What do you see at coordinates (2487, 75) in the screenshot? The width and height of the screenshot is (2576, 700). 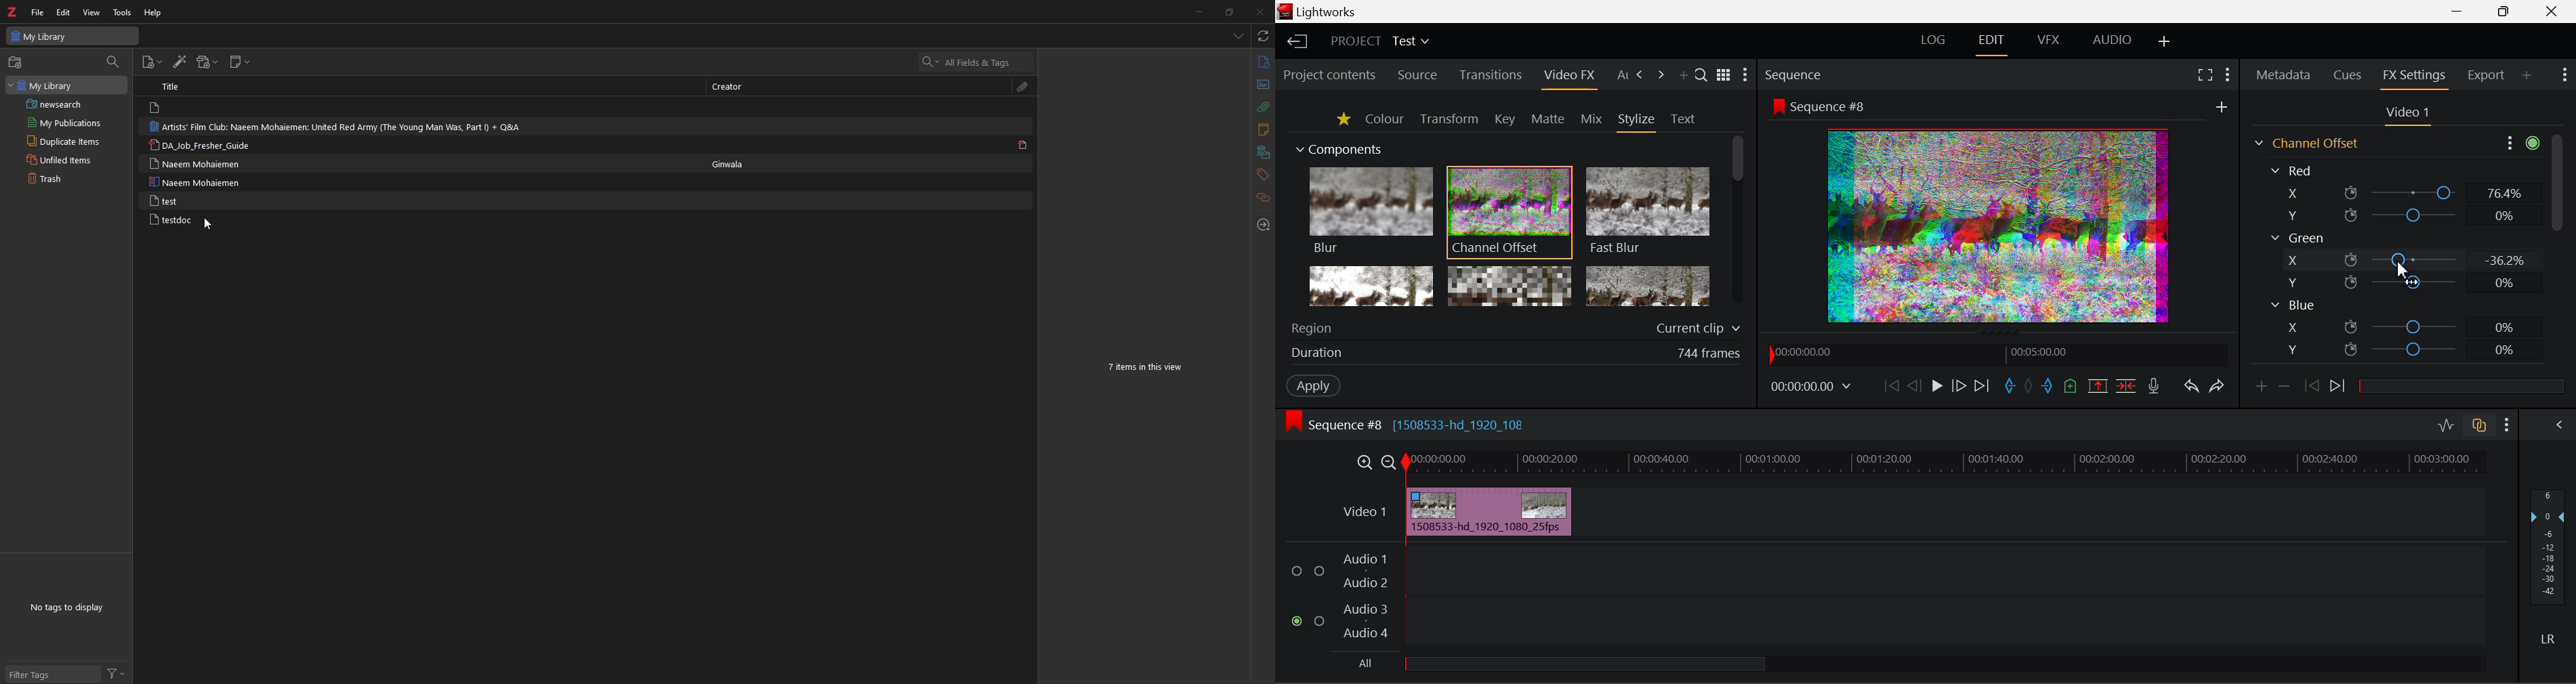 I see `Export` at bounding box center [2487, 75].